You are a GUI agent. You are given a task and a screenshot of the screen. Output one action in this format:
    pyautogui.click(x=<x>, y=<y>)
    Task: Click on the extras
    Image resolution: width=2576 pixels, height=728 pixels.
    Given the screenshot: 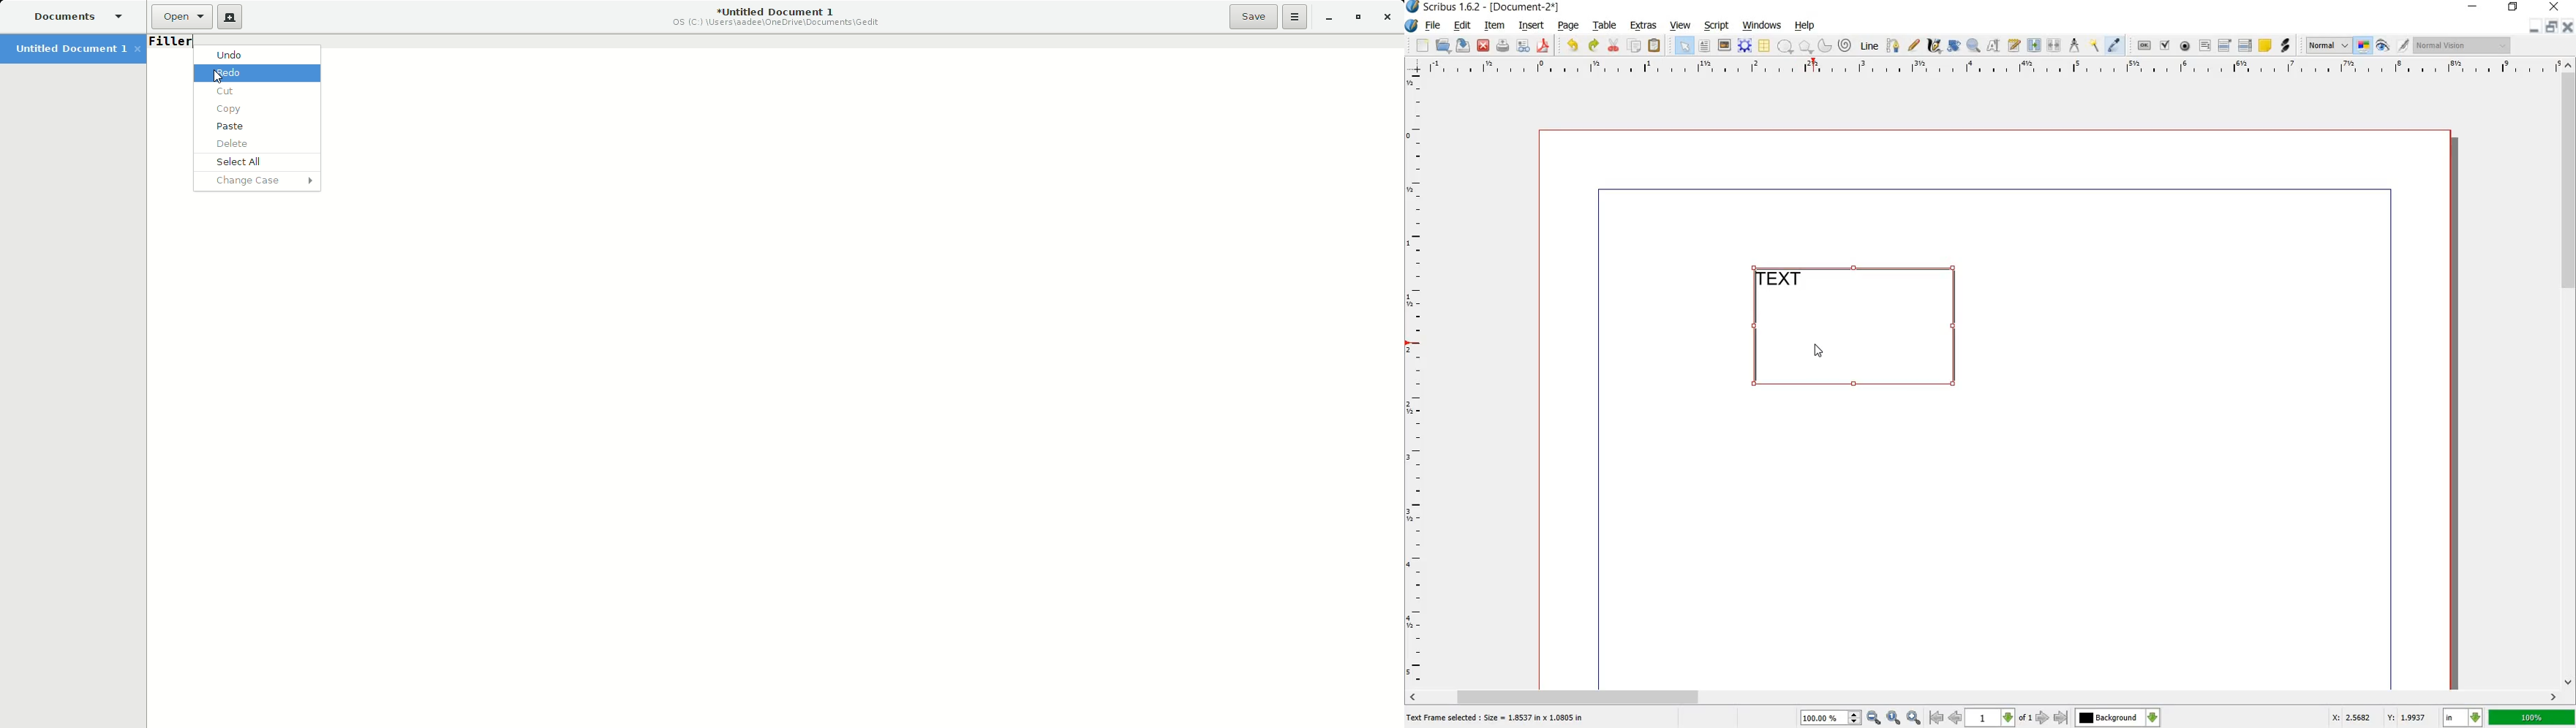 What is the action you would take?
    pyautogui.click(x=1644, y=26)
    